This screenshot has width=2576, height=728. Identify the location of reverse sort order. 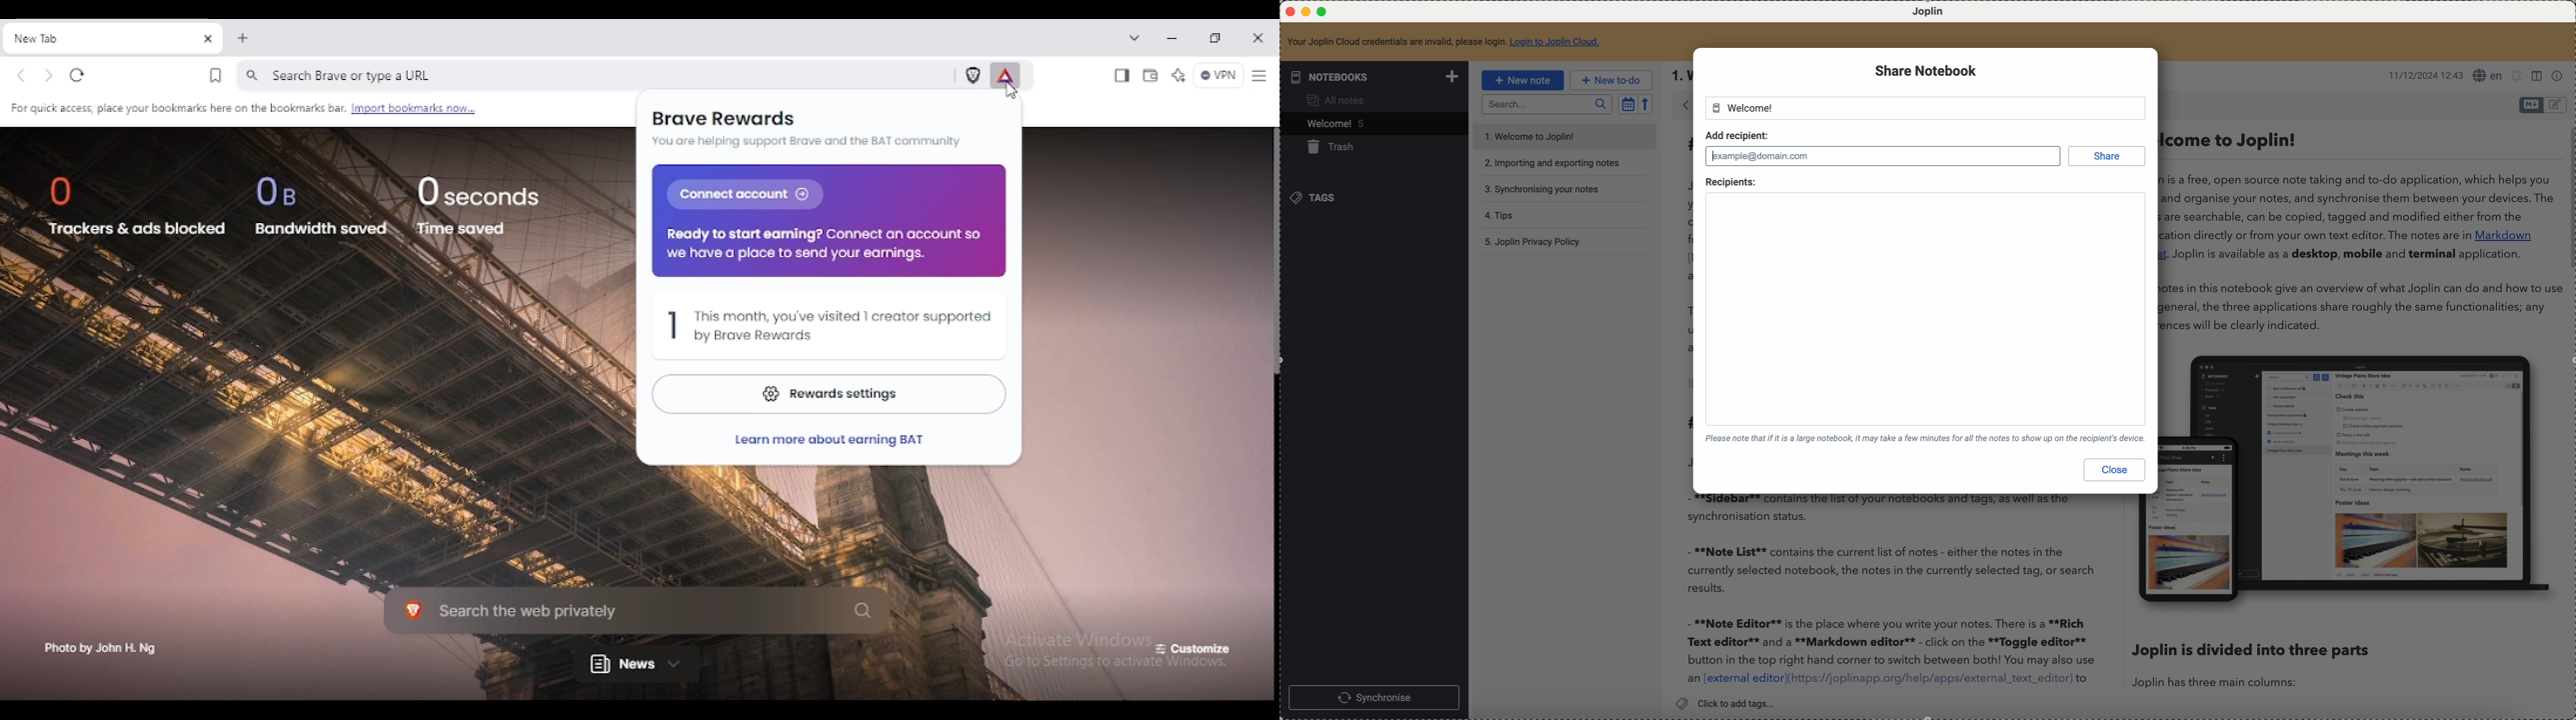
(1645, 104).